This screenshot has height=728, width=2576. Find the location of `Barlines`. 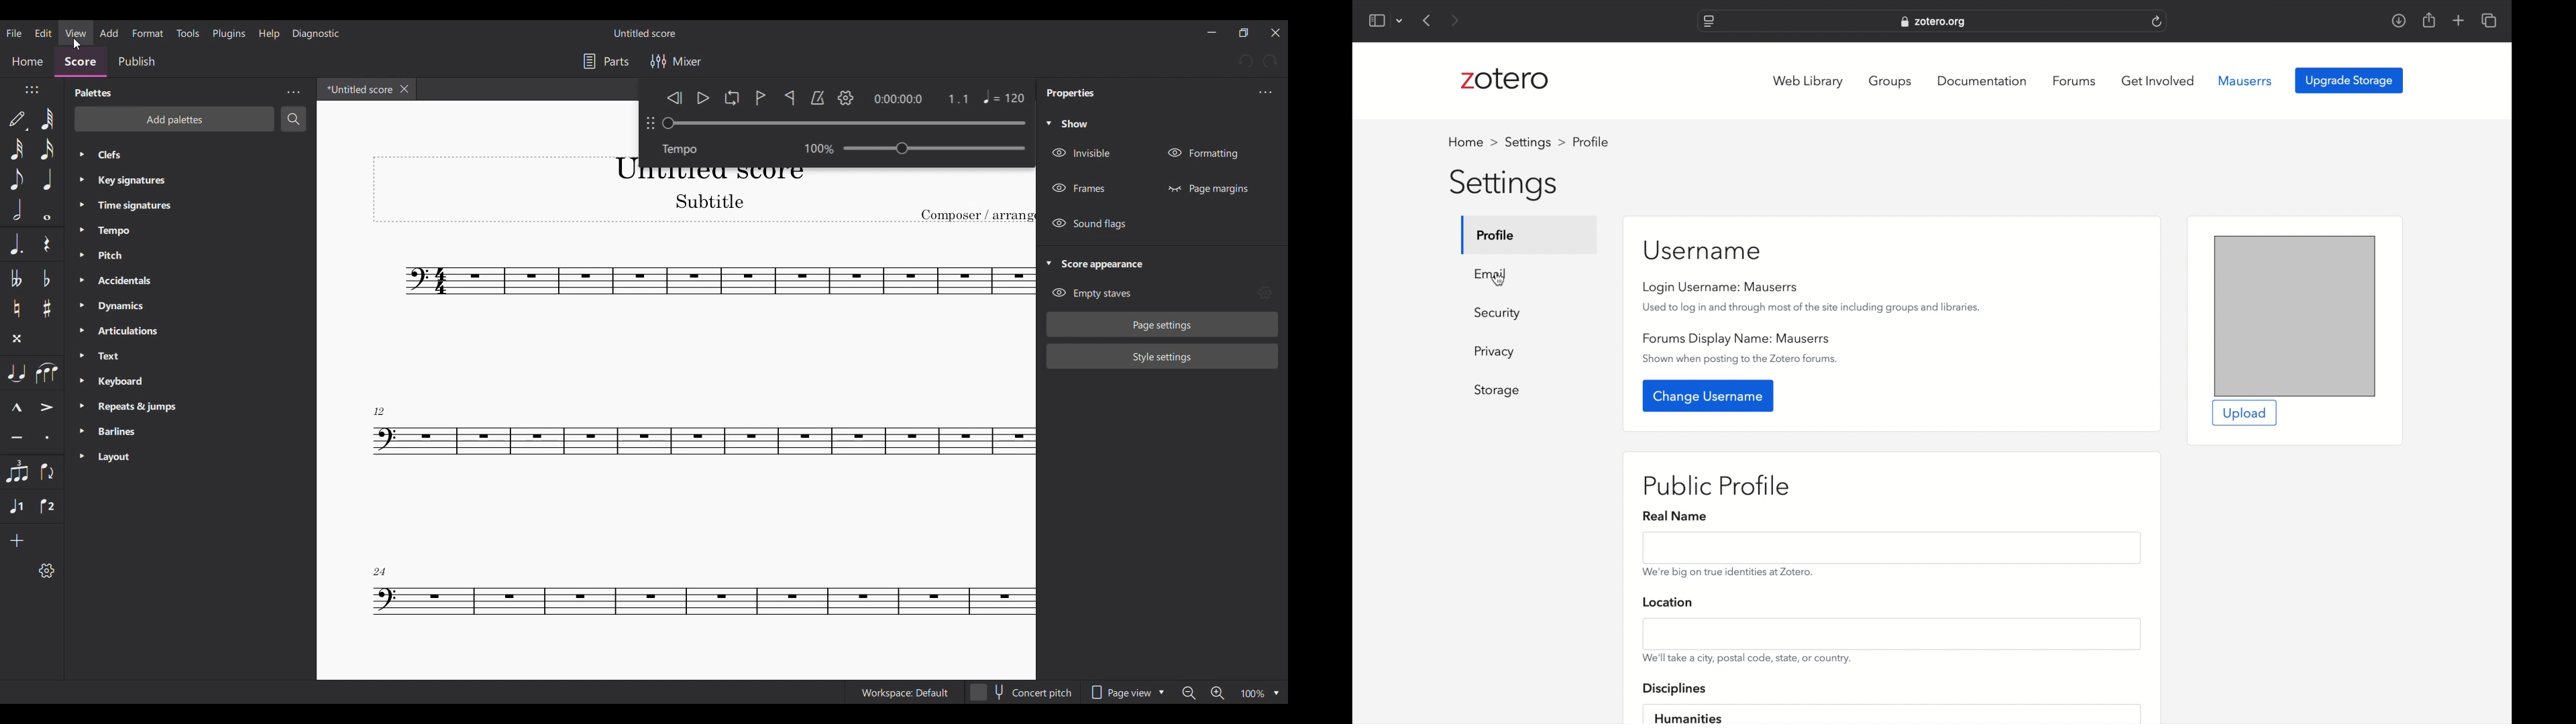

Barlines is located at coordinates (177, 430).